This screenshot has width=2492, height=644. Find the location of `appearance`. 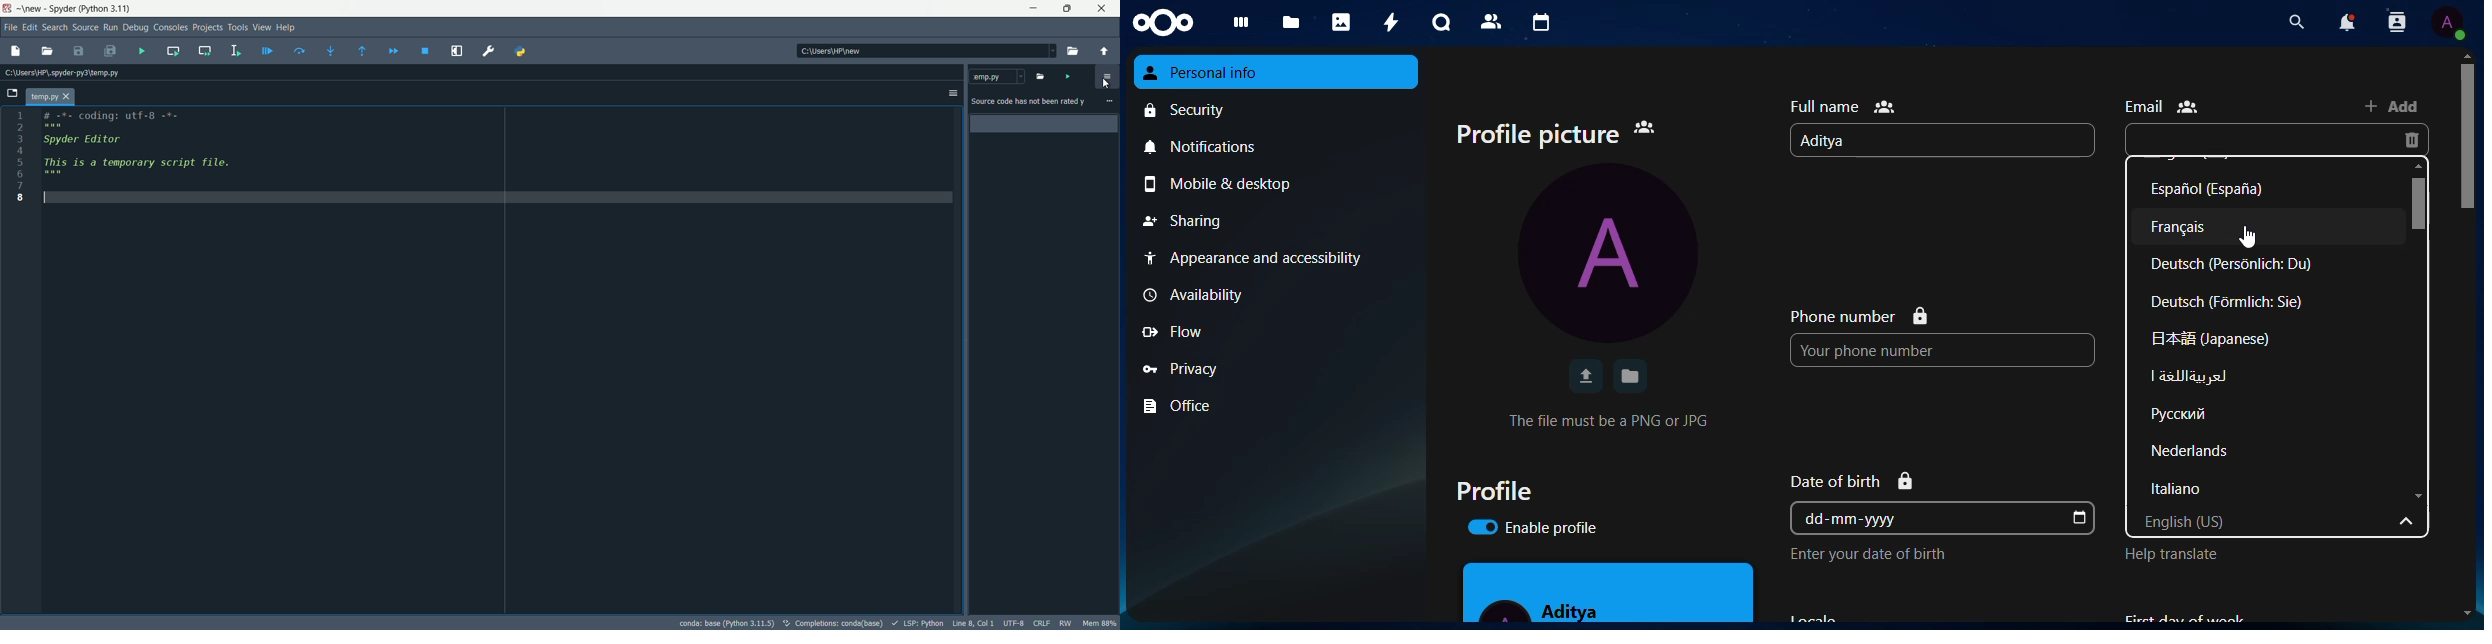

appearance is located at coordinates (1264, 258).